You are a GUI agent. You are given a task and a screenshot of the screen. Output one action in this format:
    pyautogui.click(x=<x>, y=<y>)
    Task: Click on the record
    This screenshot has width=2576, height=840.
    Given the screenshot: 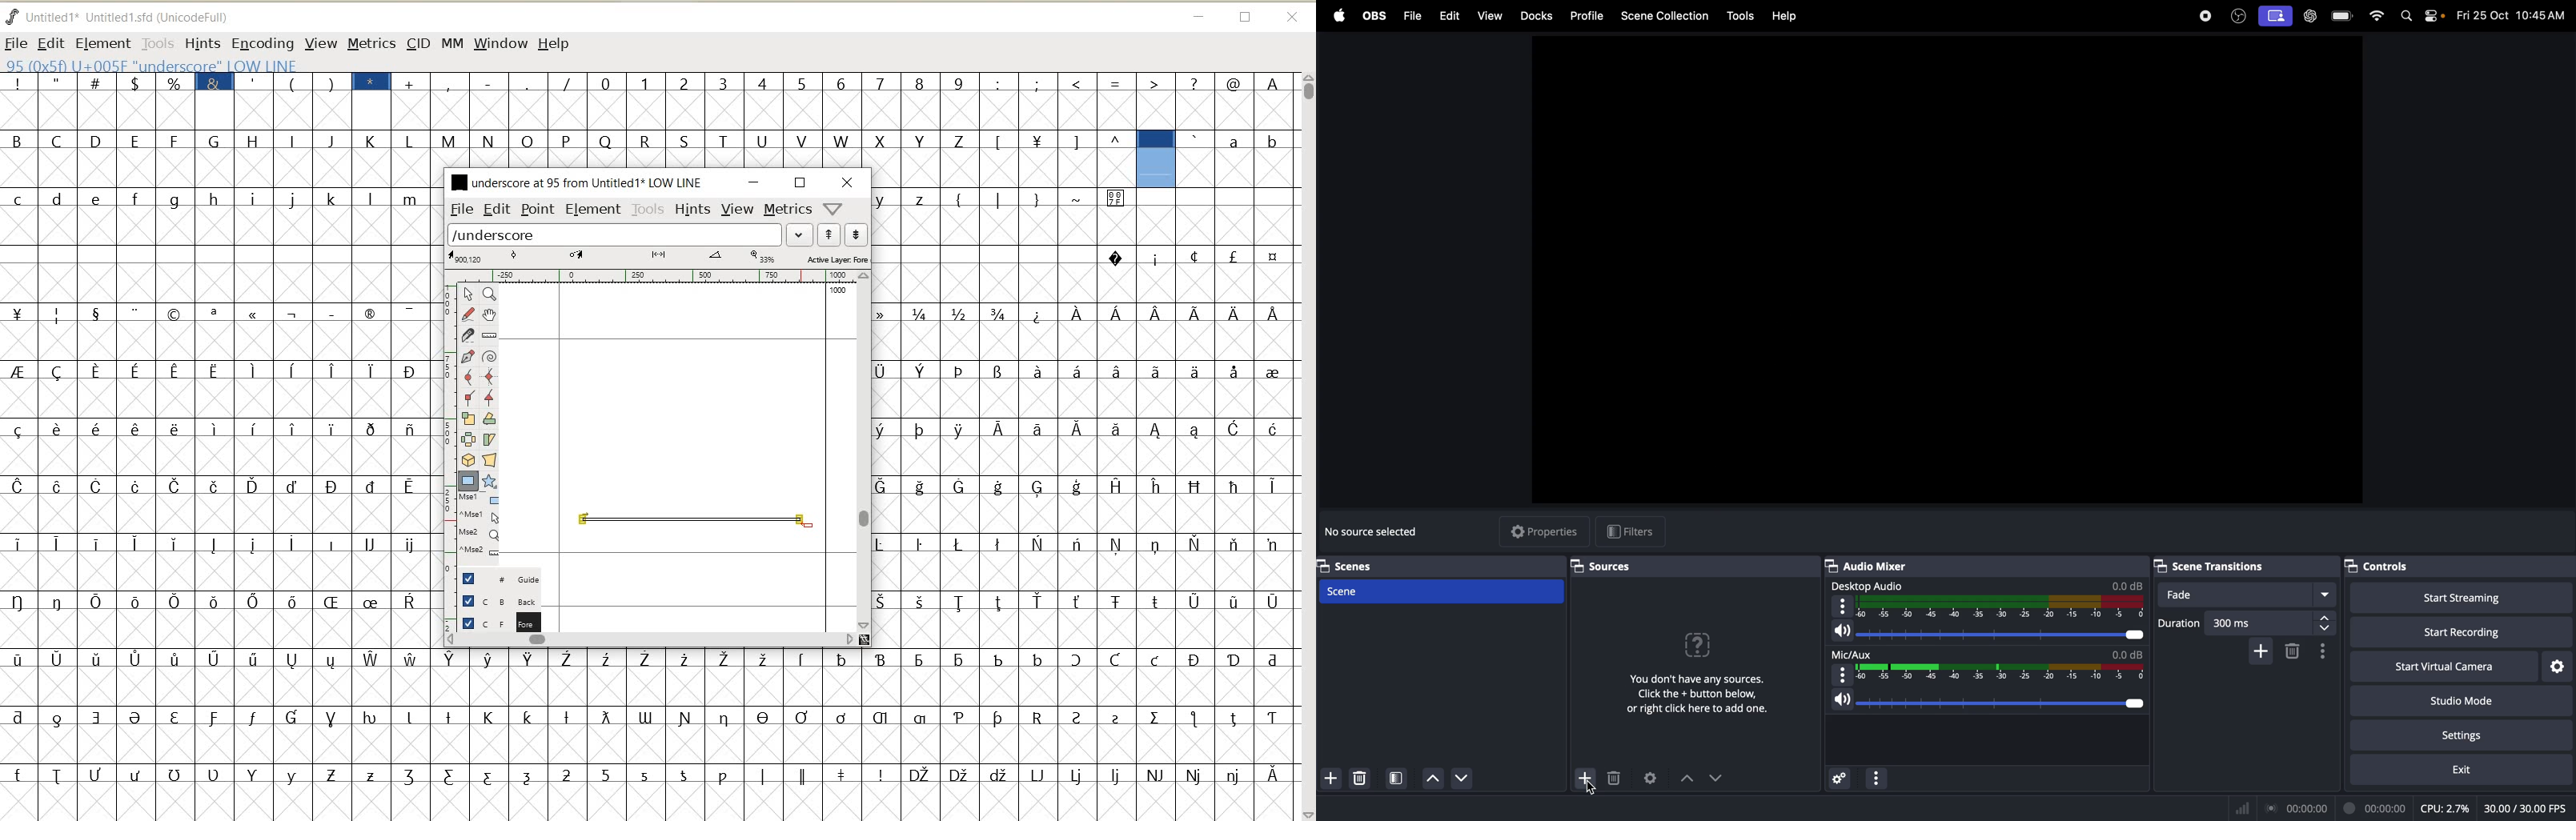 What is the action you would take?
    pyautogui.click(x=2205, y=16)
    